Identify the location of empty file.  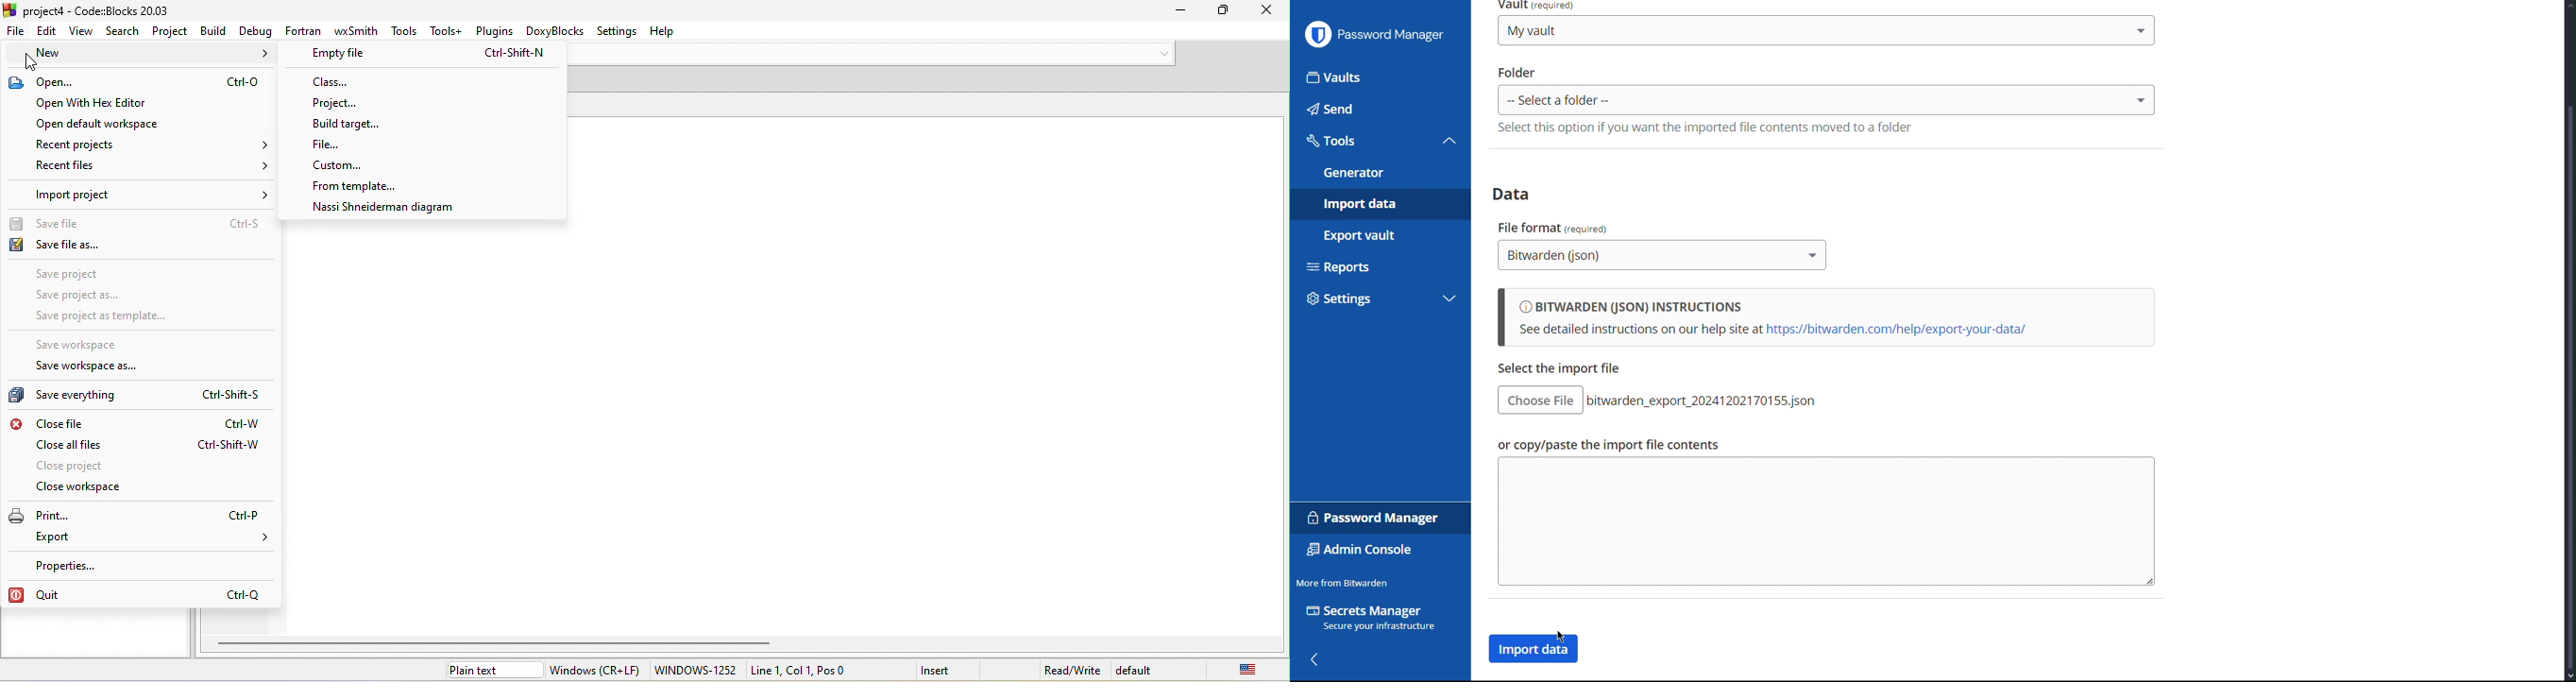
(425, 54).